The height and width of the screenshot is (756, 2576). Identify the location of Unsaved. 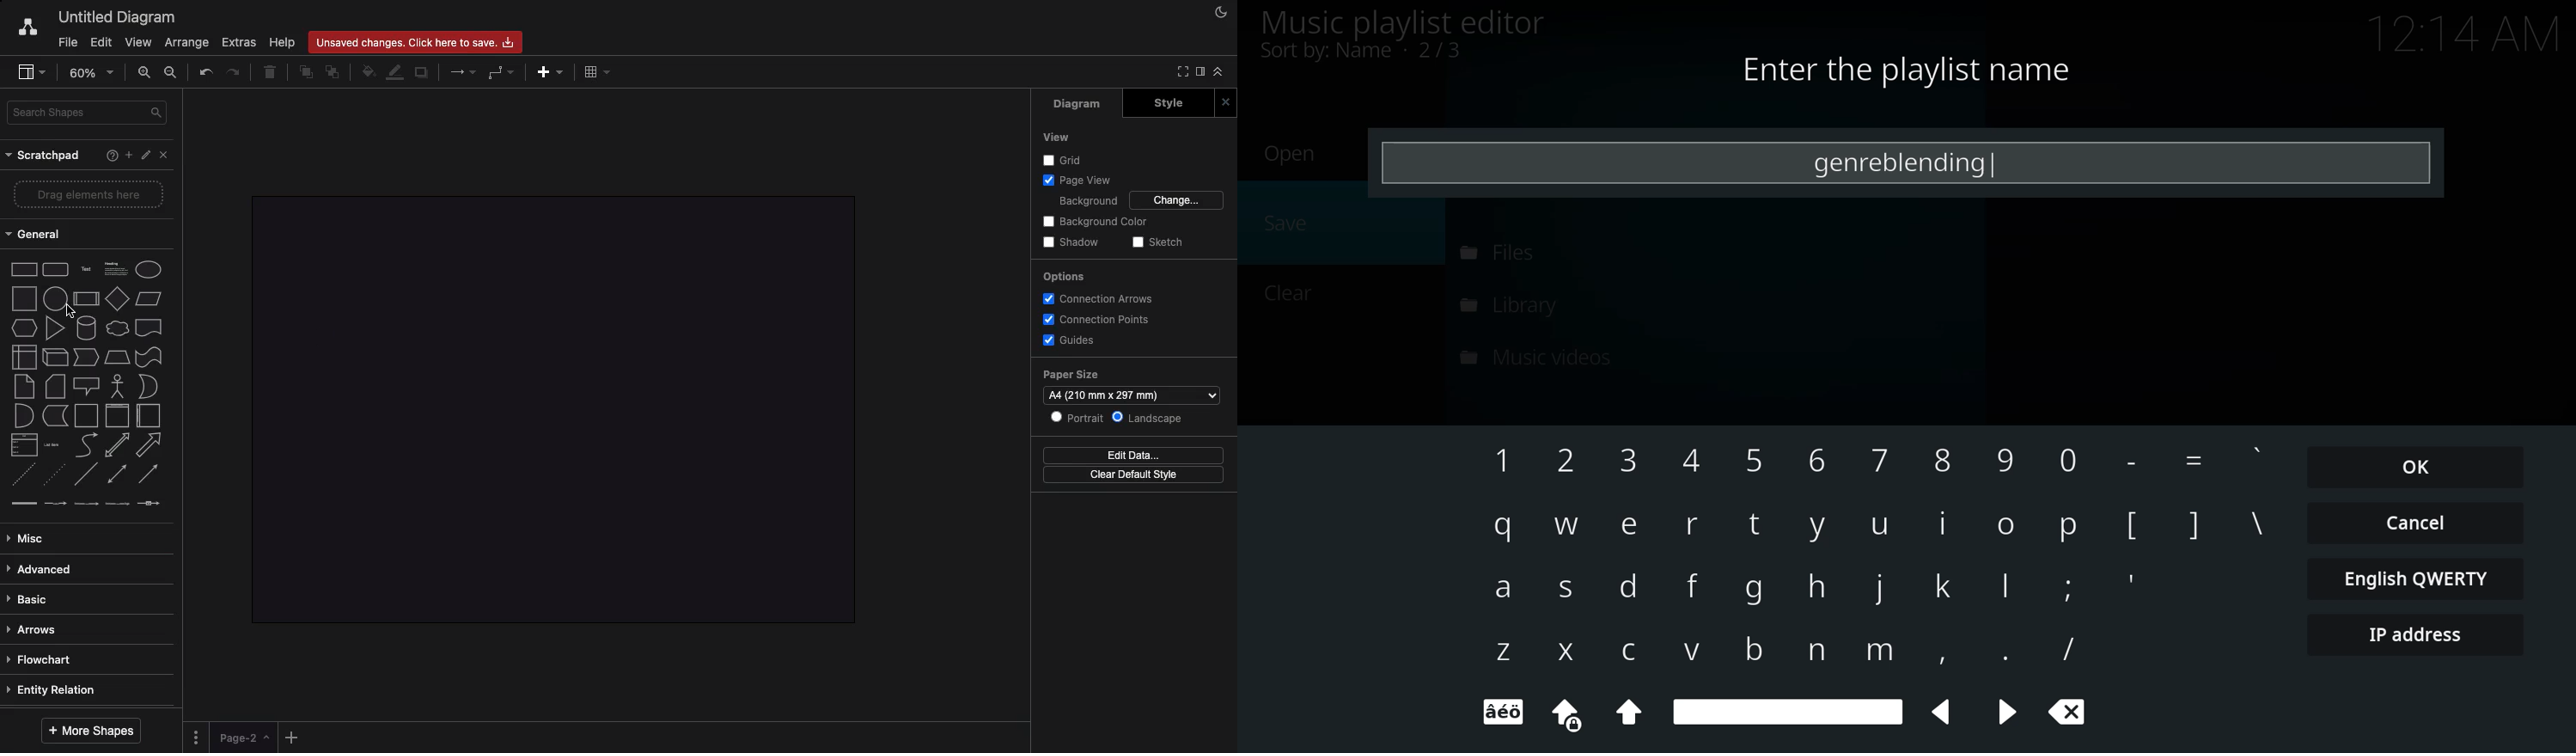
(419, 44).